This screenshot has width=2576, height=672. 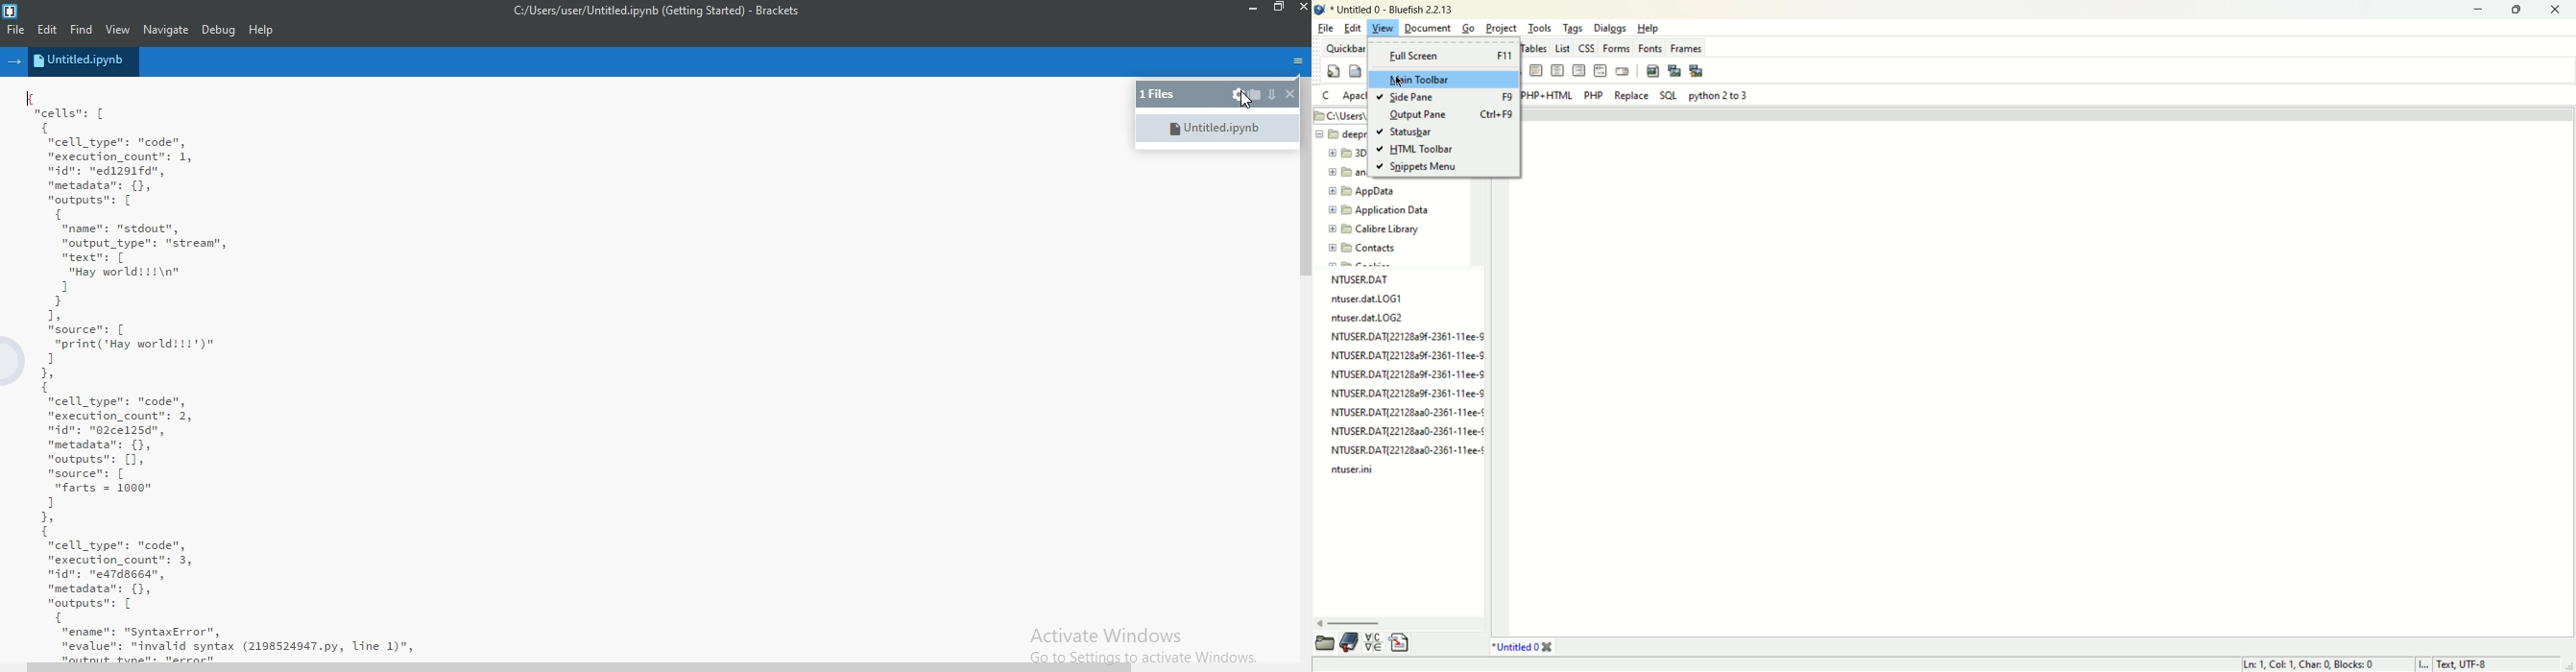 What do you see at coordinates (1368, 277) in the screenshot?
I see `file name` at bounding box center [1368, 277].